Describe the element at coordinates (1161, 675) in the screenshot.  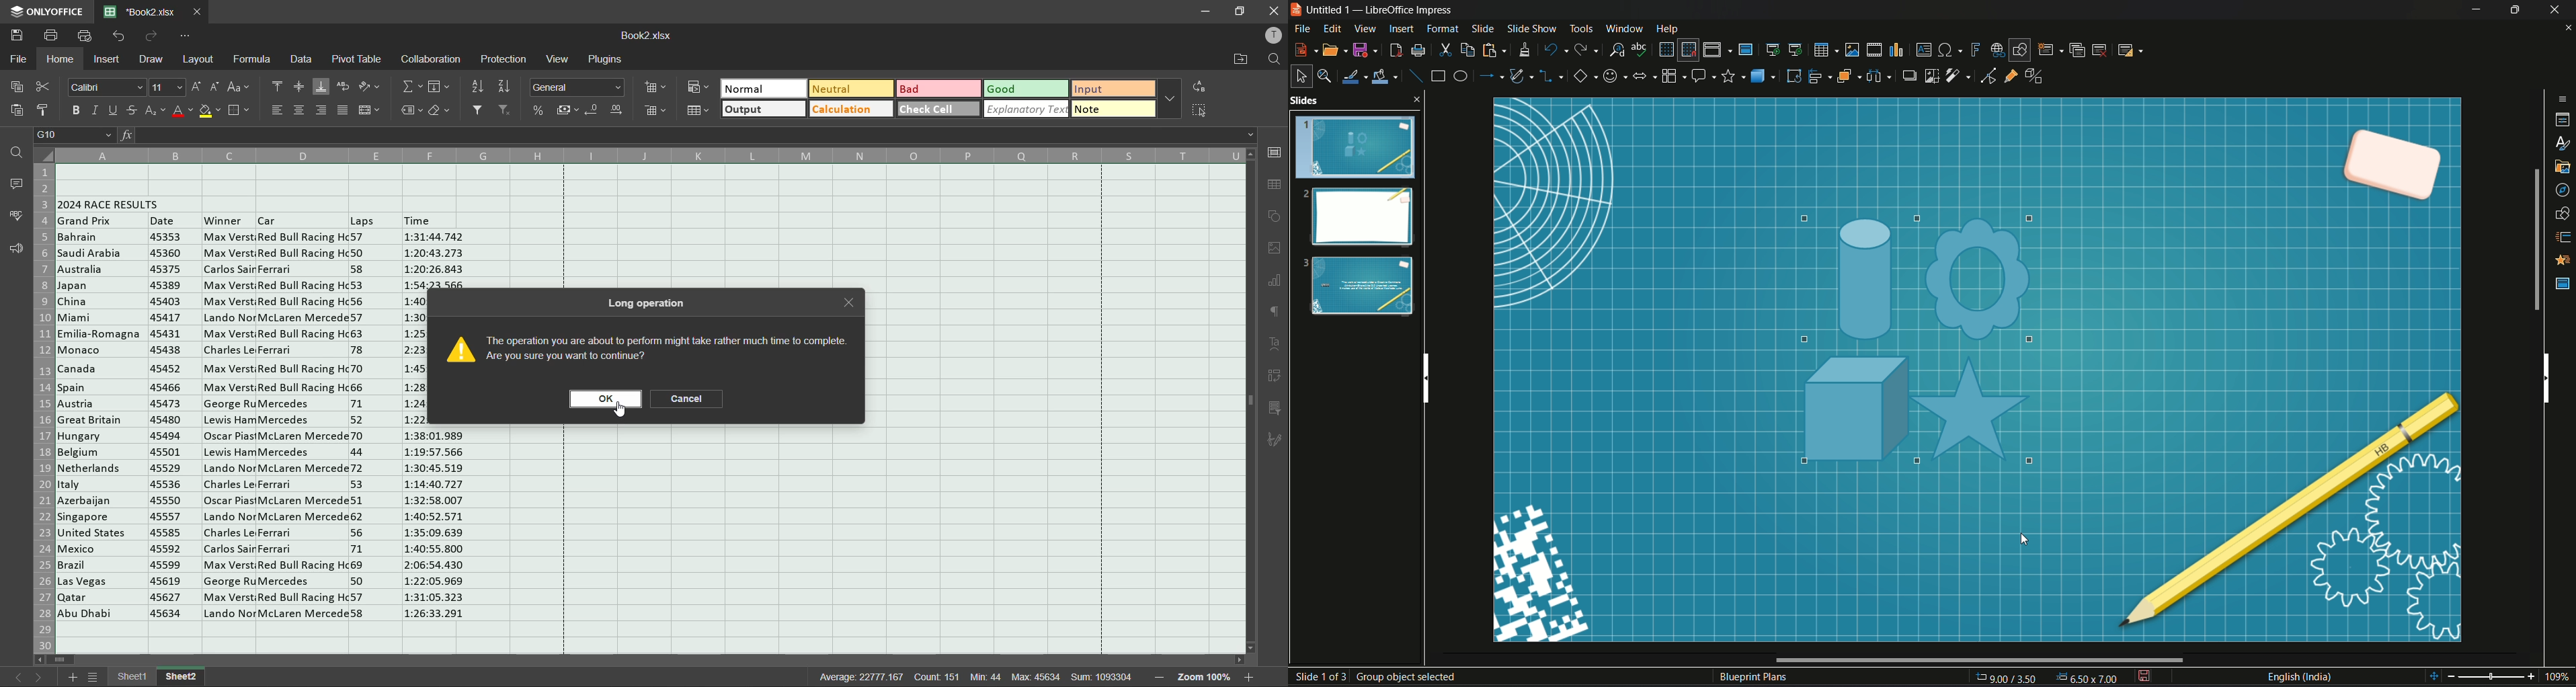
I see `zoom out` at that location.